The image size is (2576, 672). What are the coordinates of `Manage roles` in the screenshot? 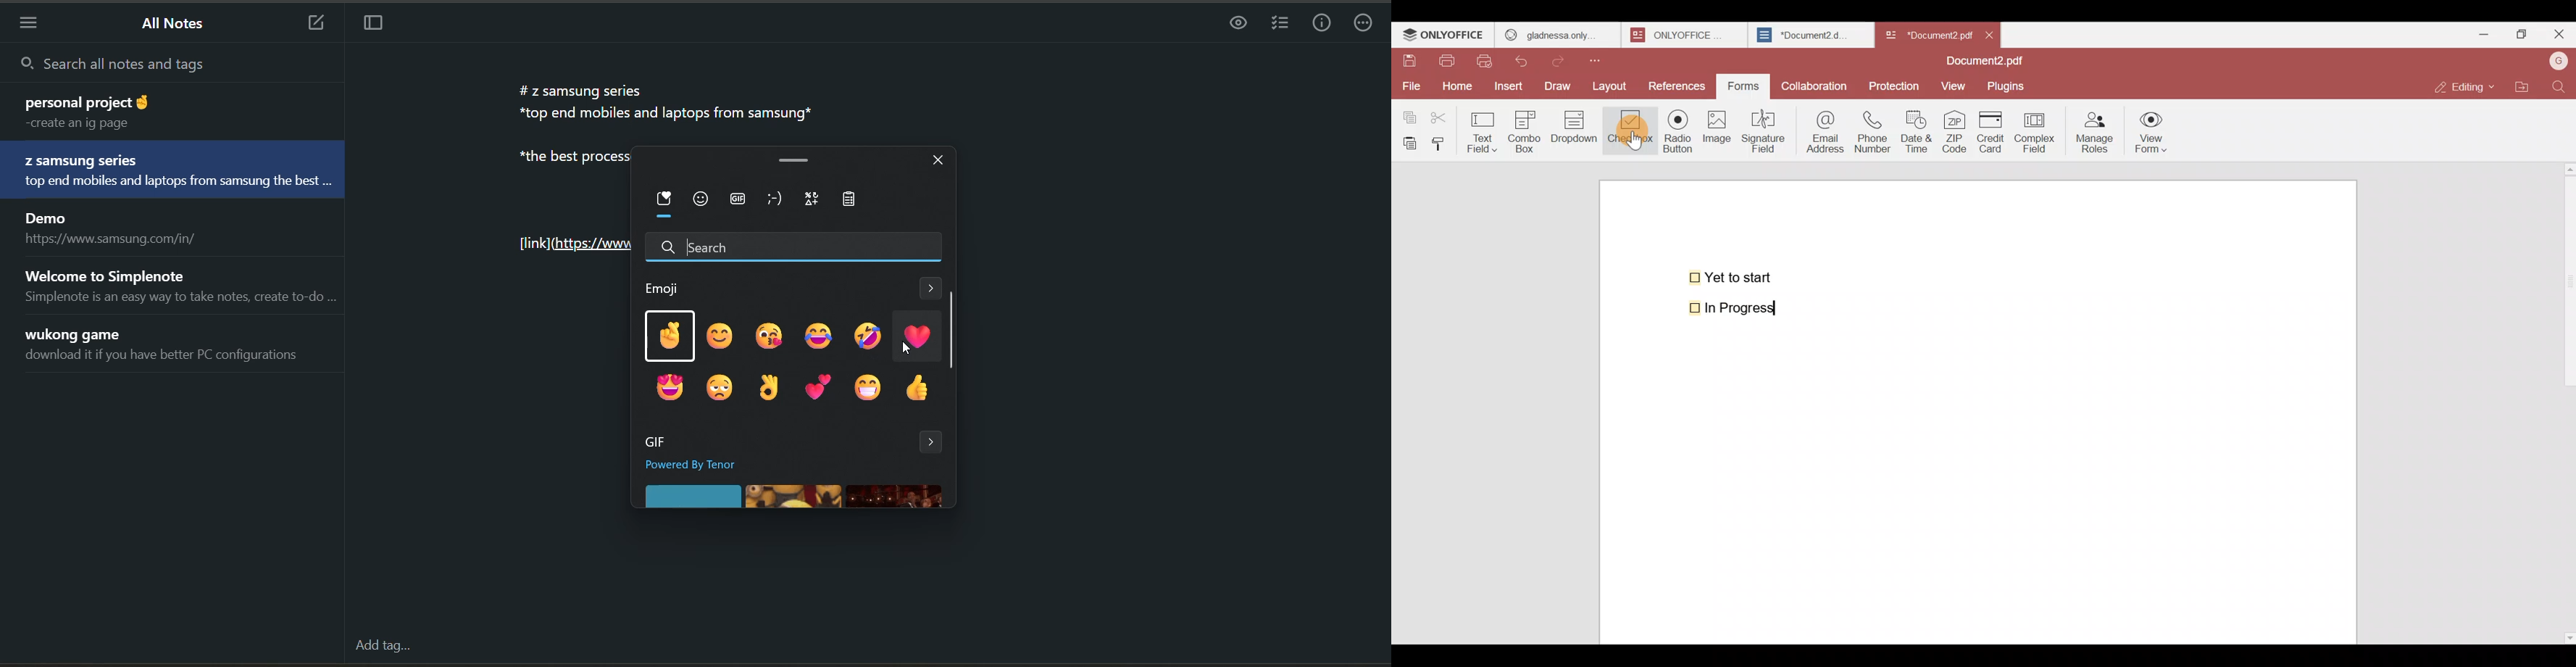 It's located at (2095, 129).